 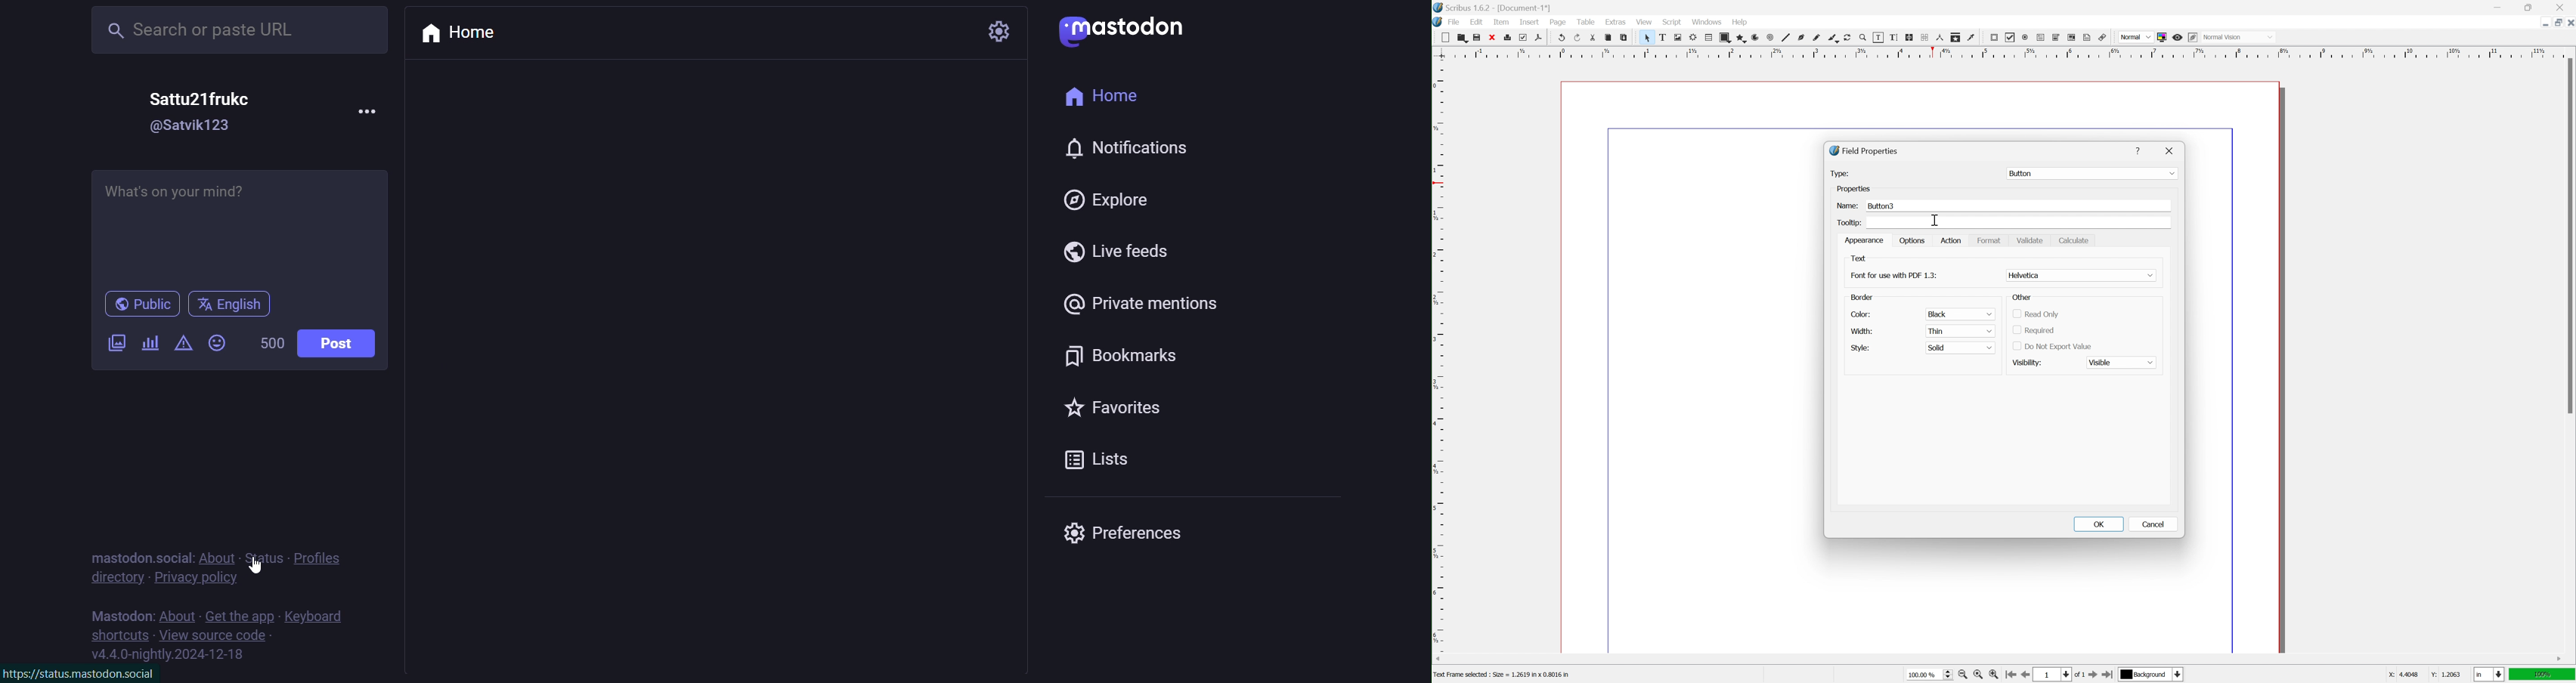 What do you see at coordinates (1647, 38) in the screenshot?
I see `select item` at bounding box center [1647, 38].